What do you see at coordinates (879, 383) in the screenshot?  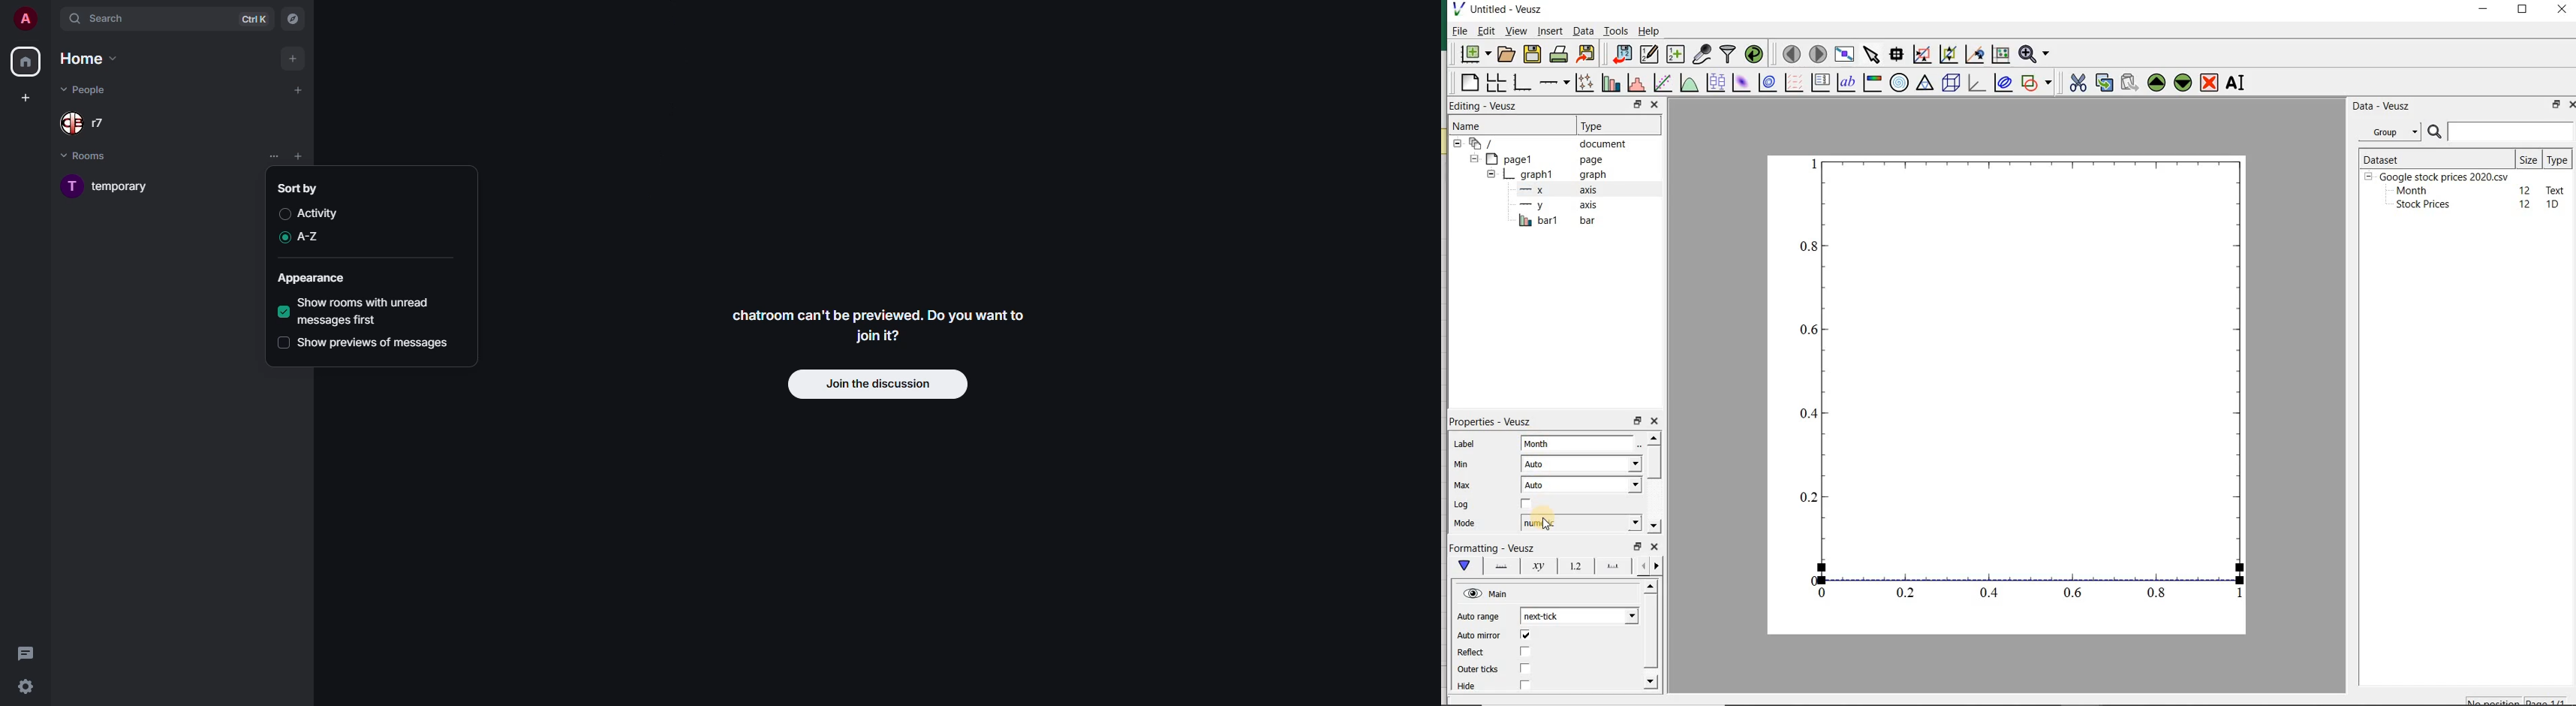 I see `join discussion` at bounding box center [879, 383].